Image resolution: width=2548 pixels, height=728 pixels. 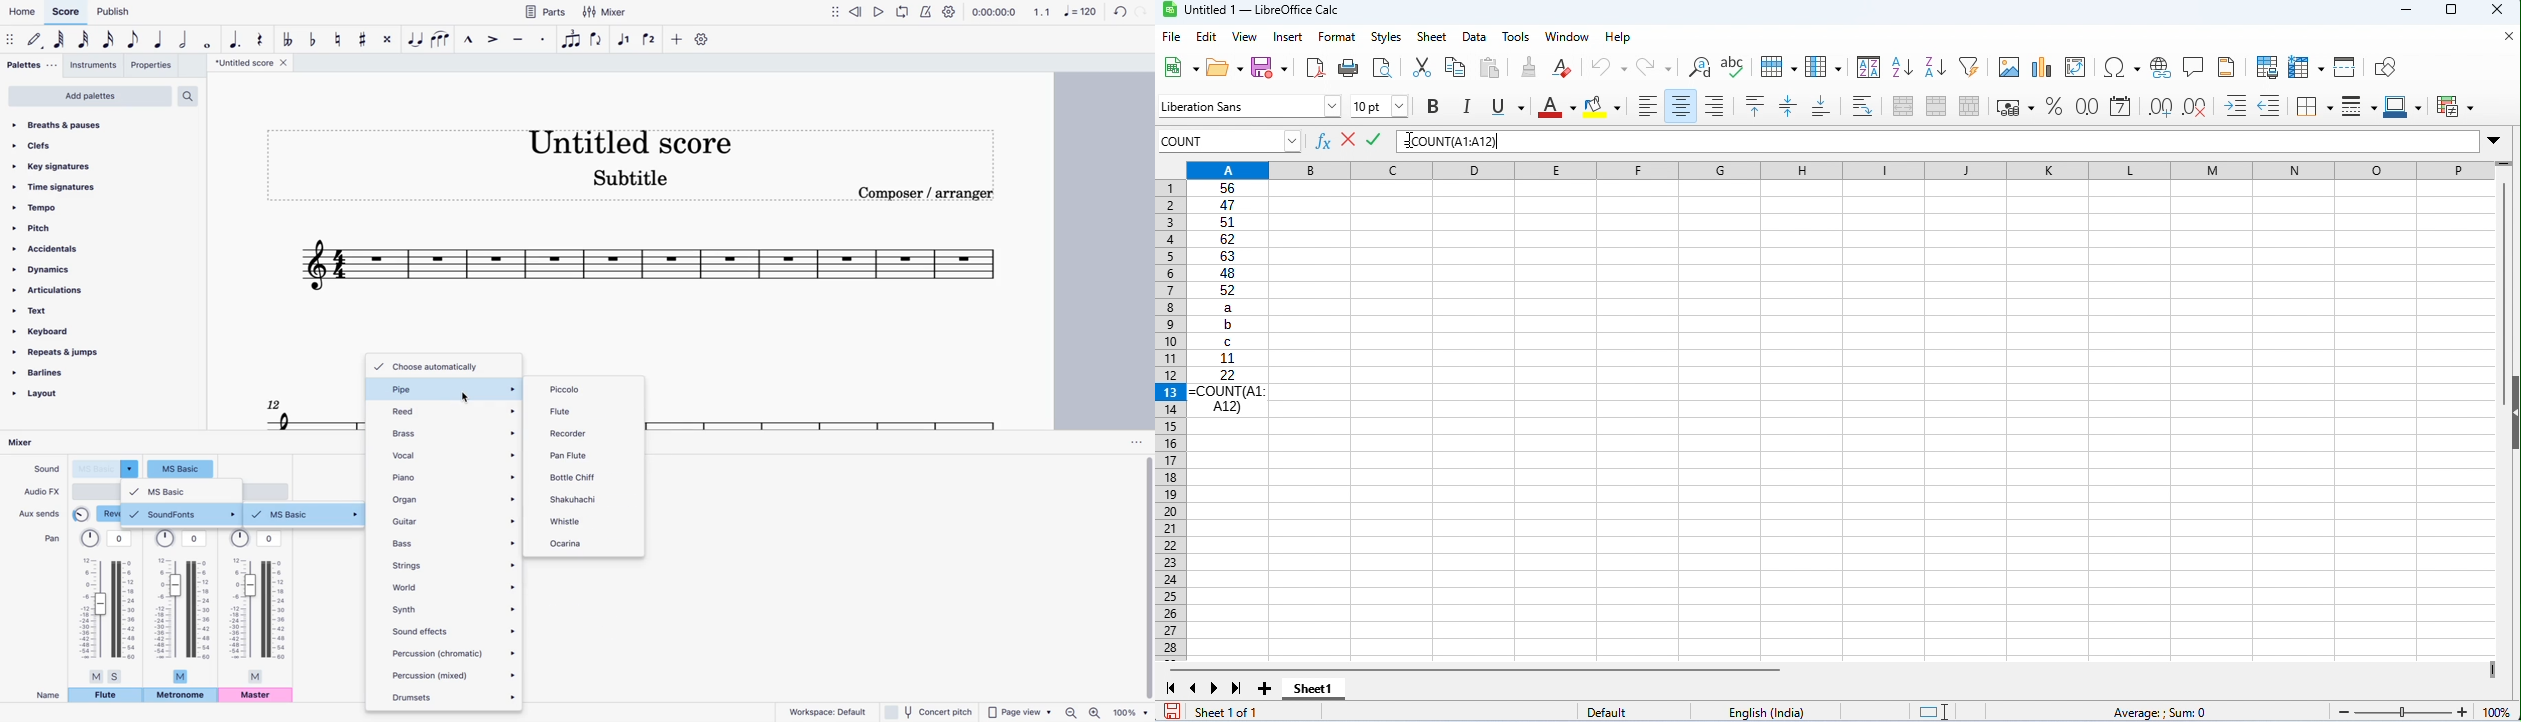 What do you see at coordinates (452, 696) in the screenshot?
I see `drumsets` at bounding box center [452, 696].